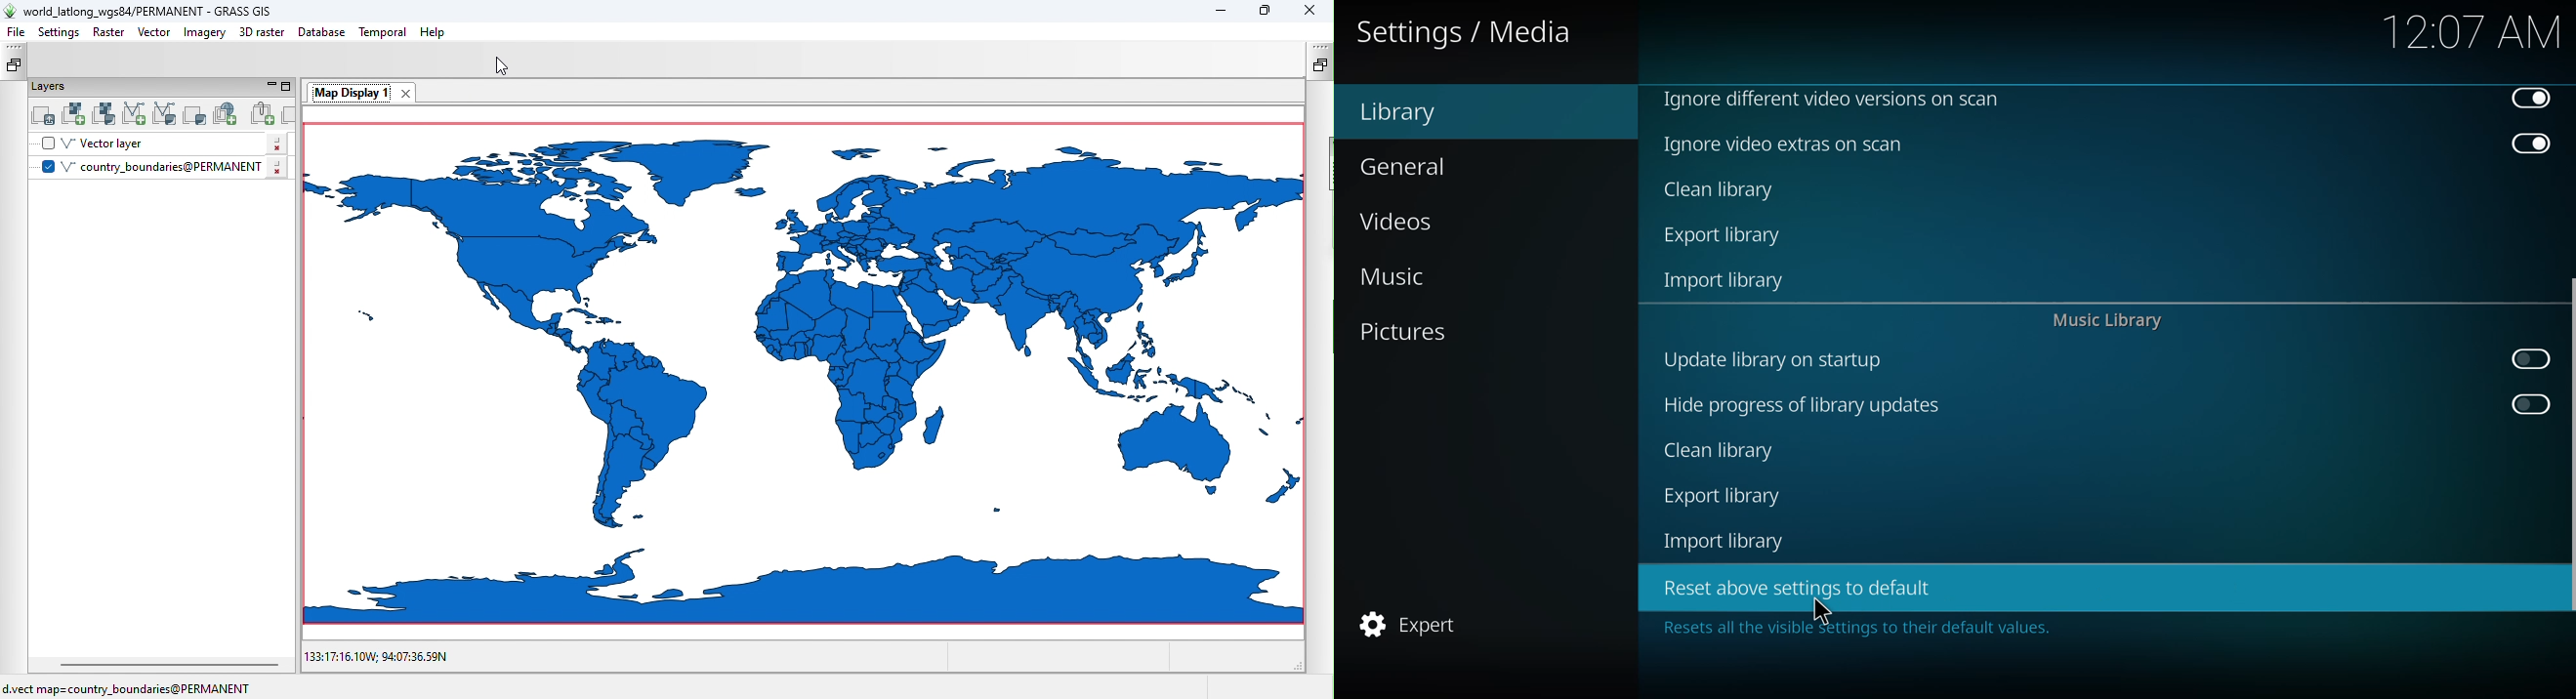  What do you see at coordinates (2530, 405) in the screenshot?
I see `click to enable` at bounding box center [2530, 405].